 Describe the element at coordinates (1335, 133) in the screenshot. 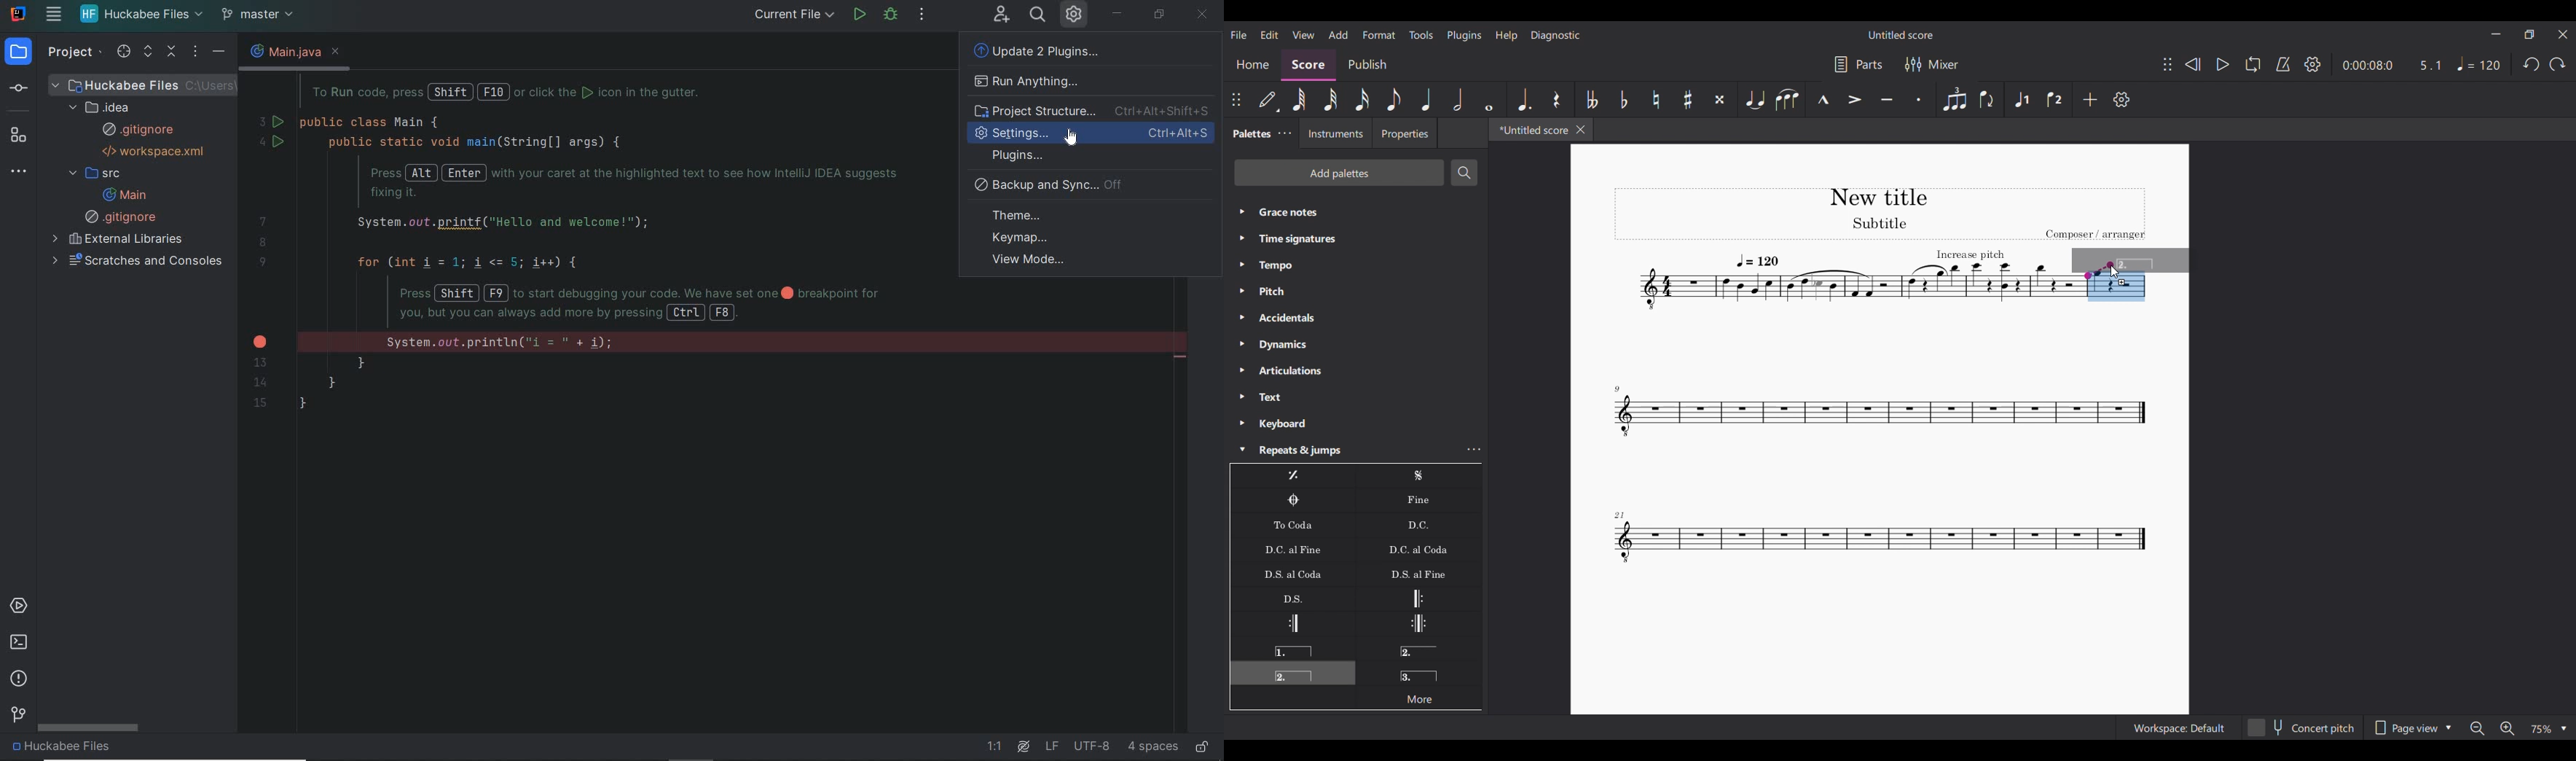

I see `Instruments` at that location.